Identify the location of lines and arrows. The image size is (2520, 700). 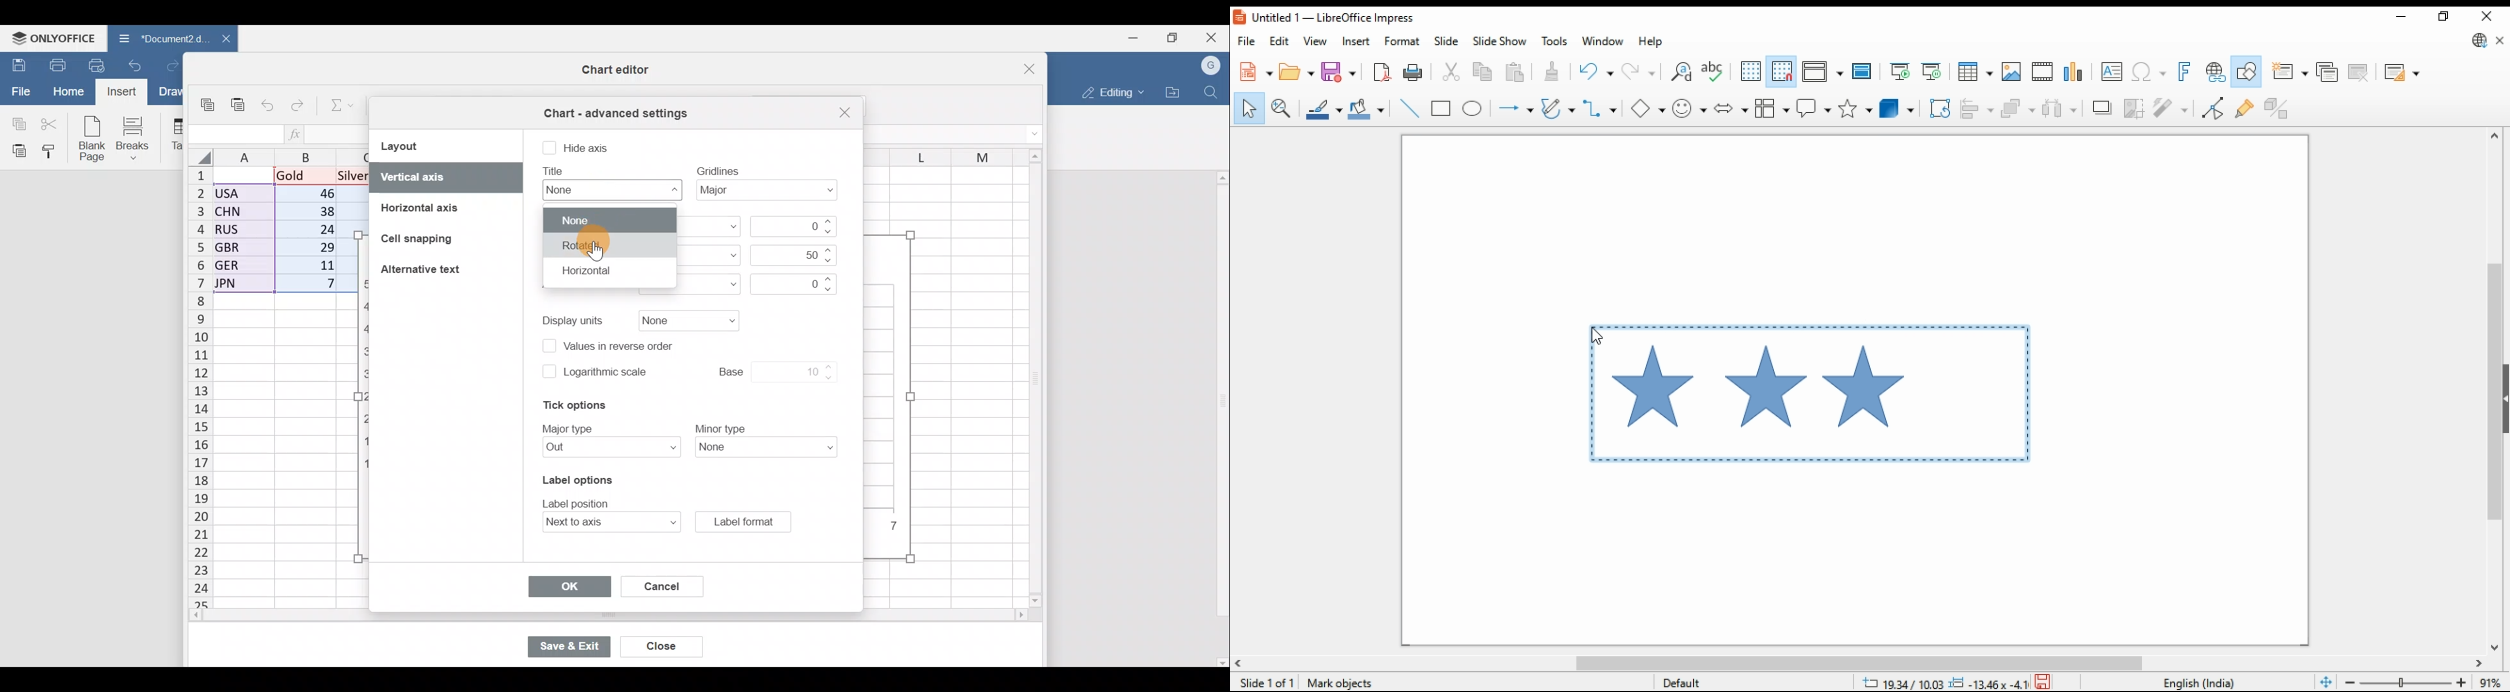
(1516, 108).